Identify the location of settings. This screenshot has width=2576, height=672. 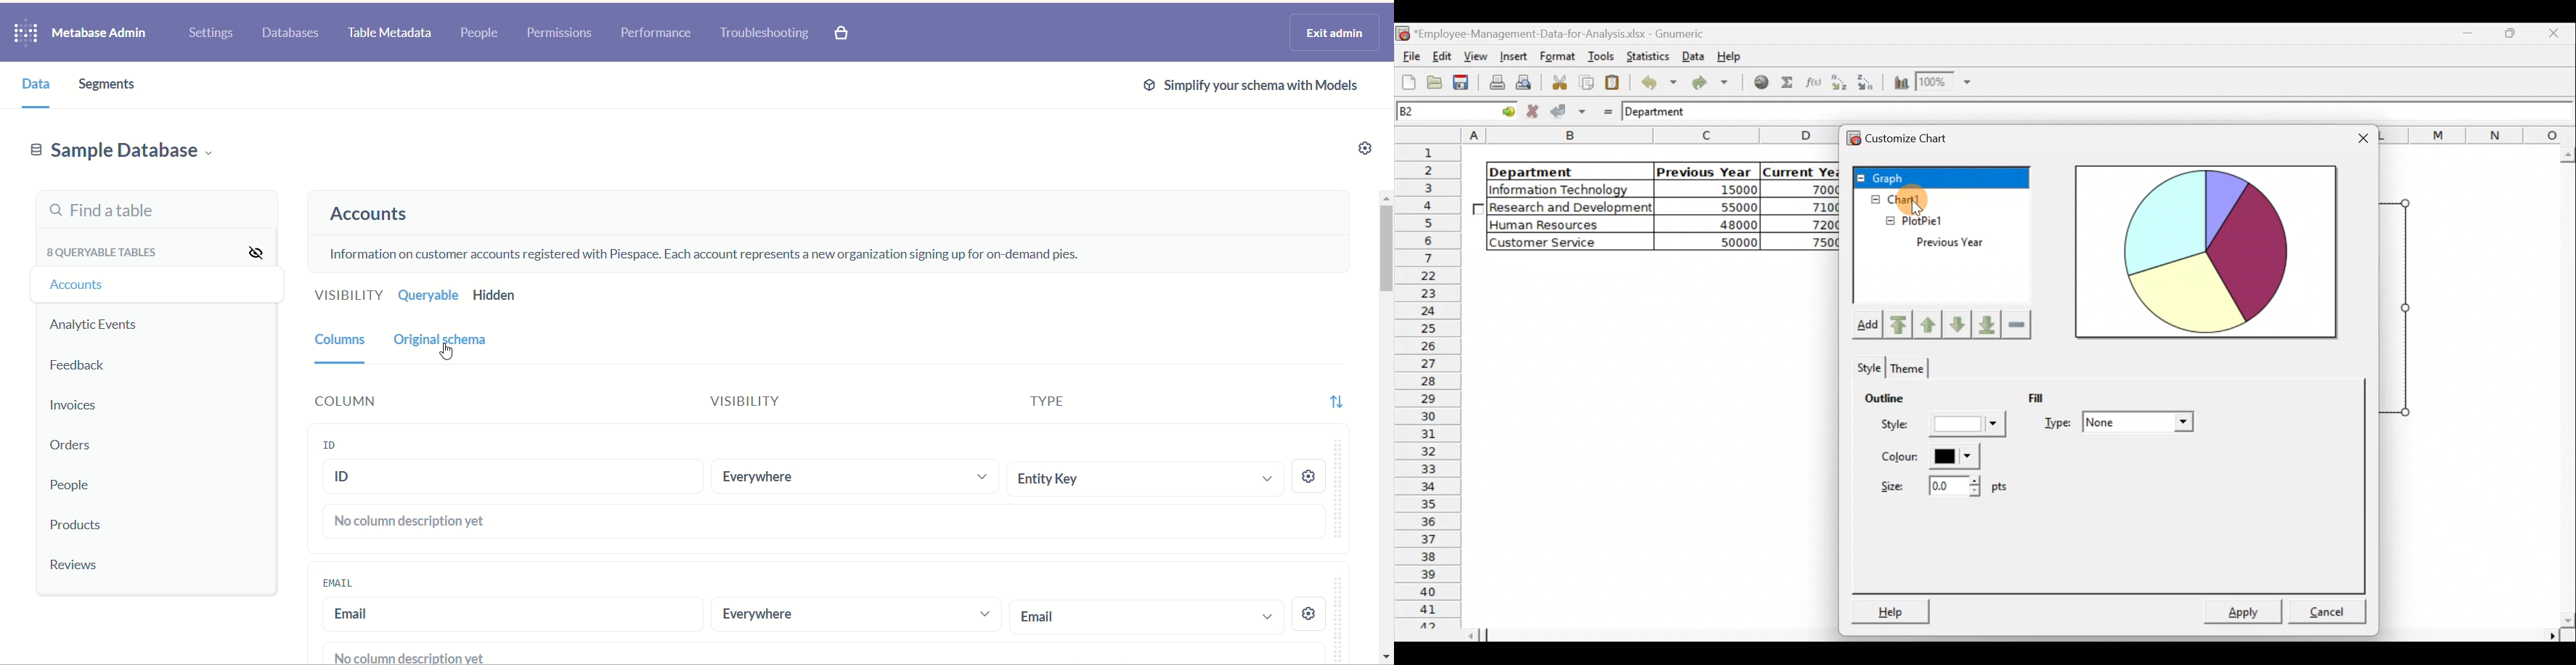
(211, 33).